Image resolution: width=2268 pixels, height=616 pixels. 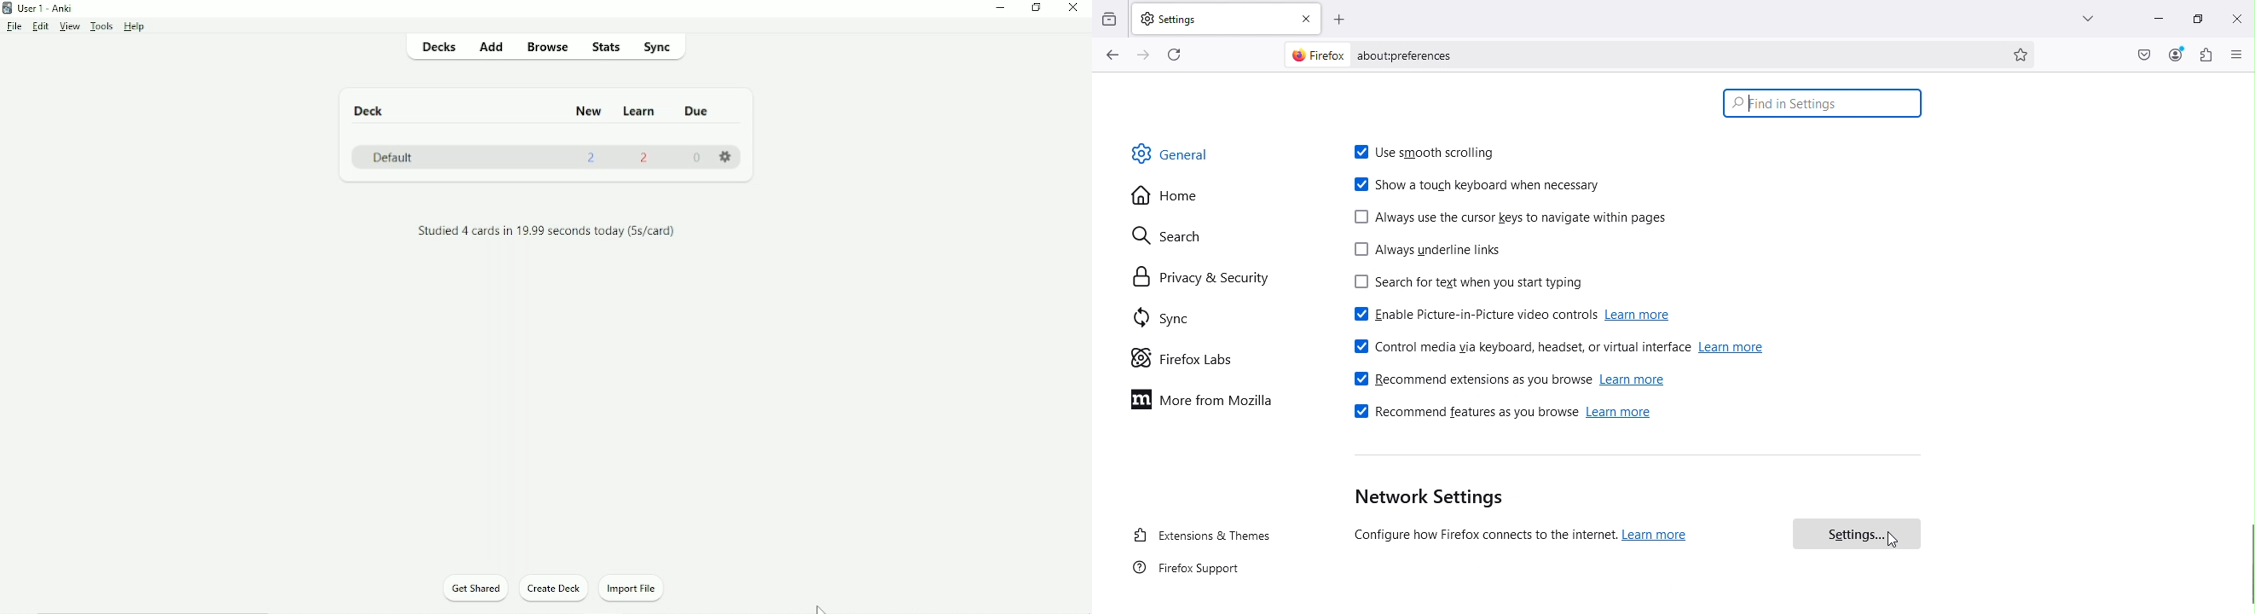 I want to click on Minimize, so click(x=1001, y=8).